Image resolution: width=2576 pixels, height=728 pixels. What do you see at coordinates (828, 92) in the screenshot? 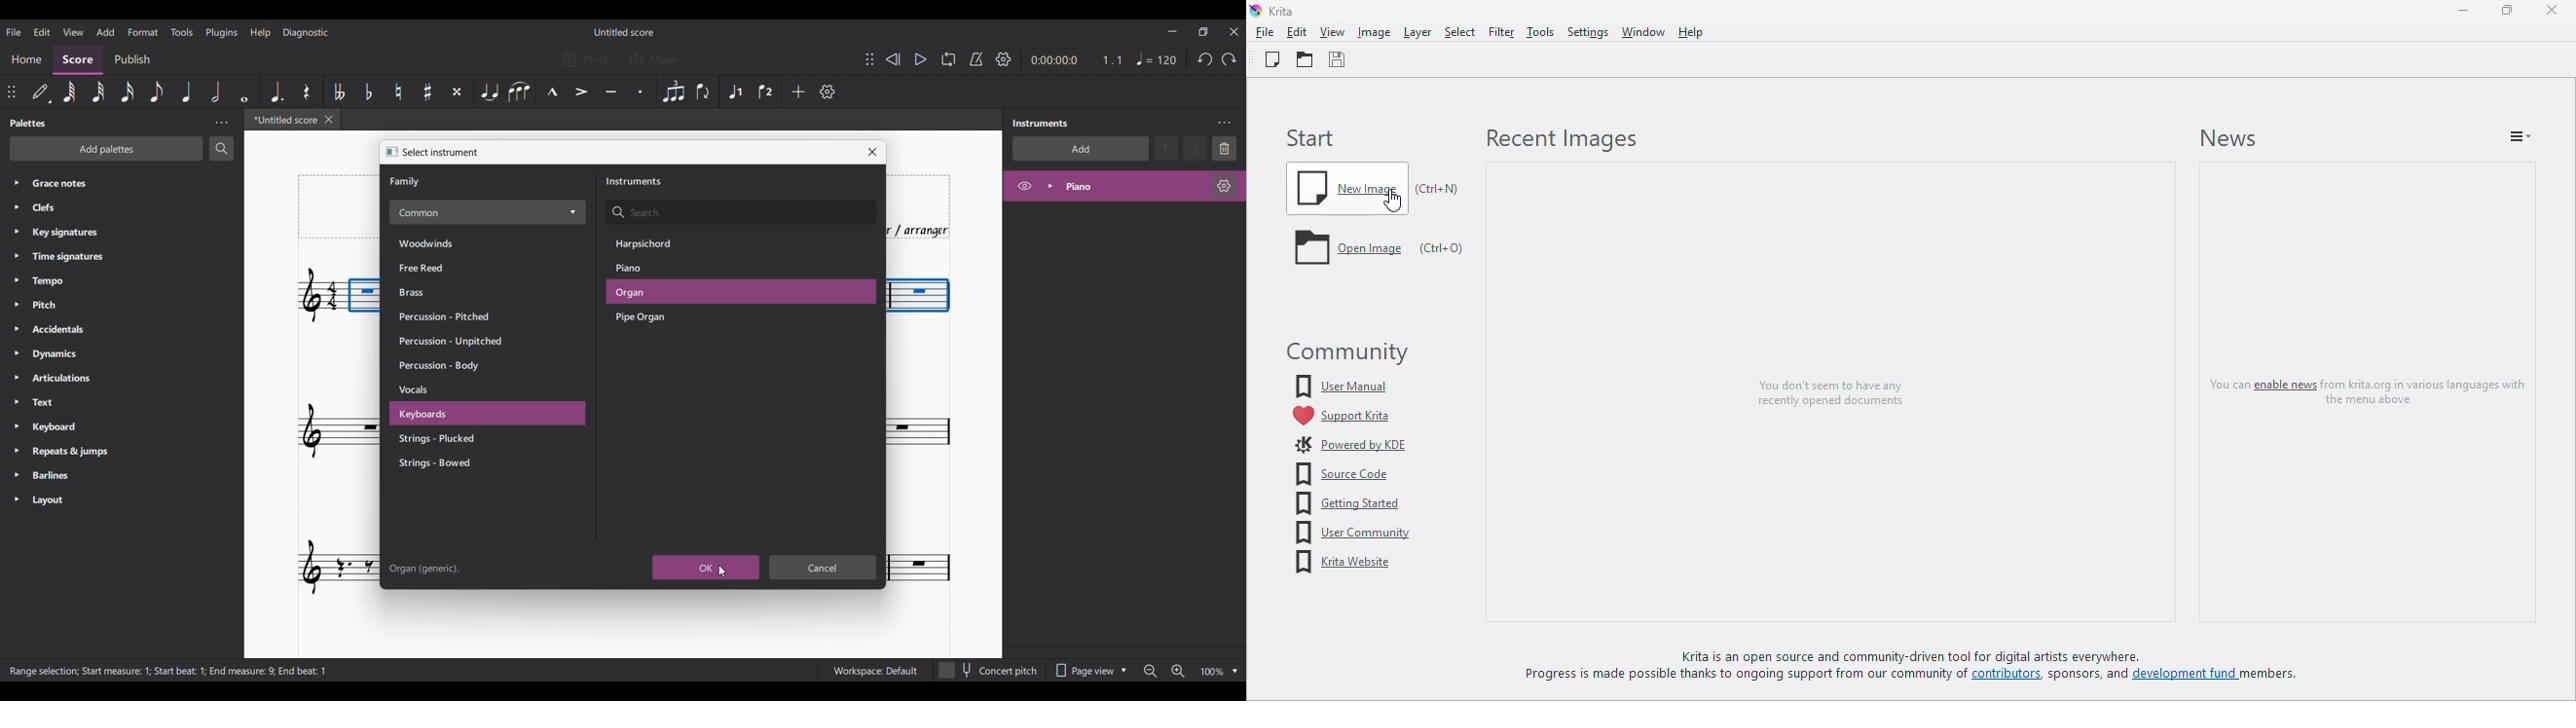
I see `Customize toolbar` at bounding box center [828, 92].